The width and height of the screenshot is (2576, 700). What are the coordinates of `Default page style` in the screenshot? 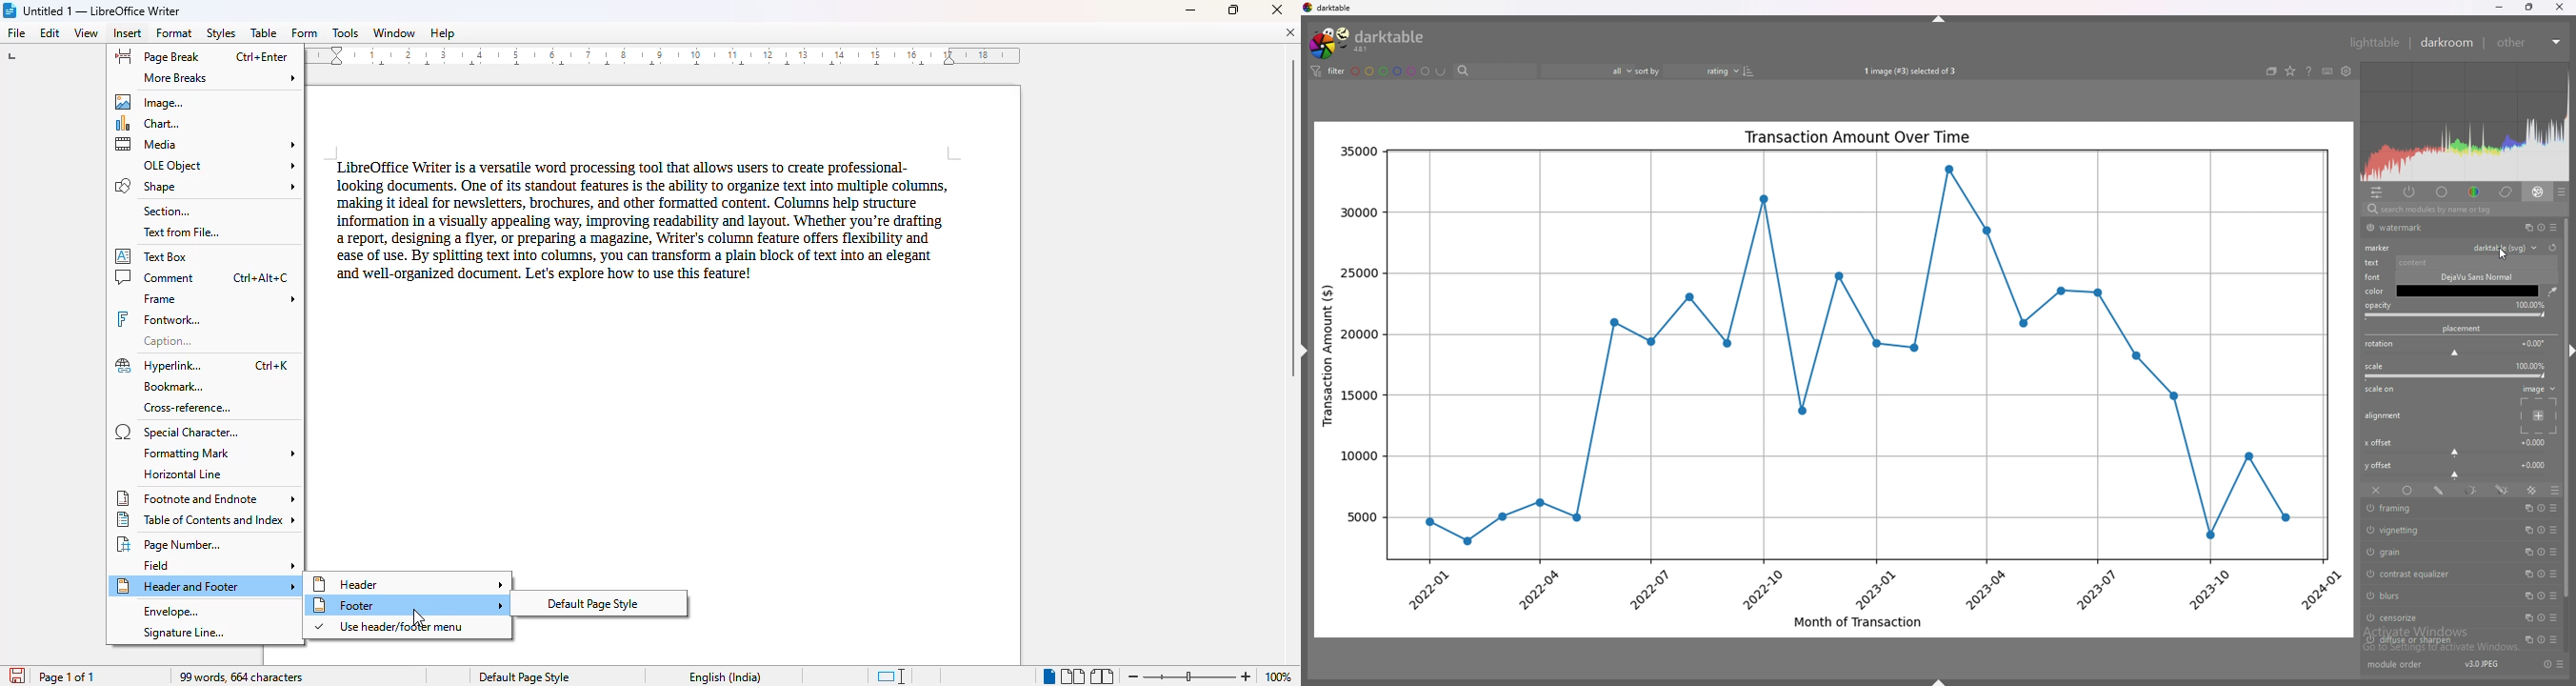 It's located at (524, 677).